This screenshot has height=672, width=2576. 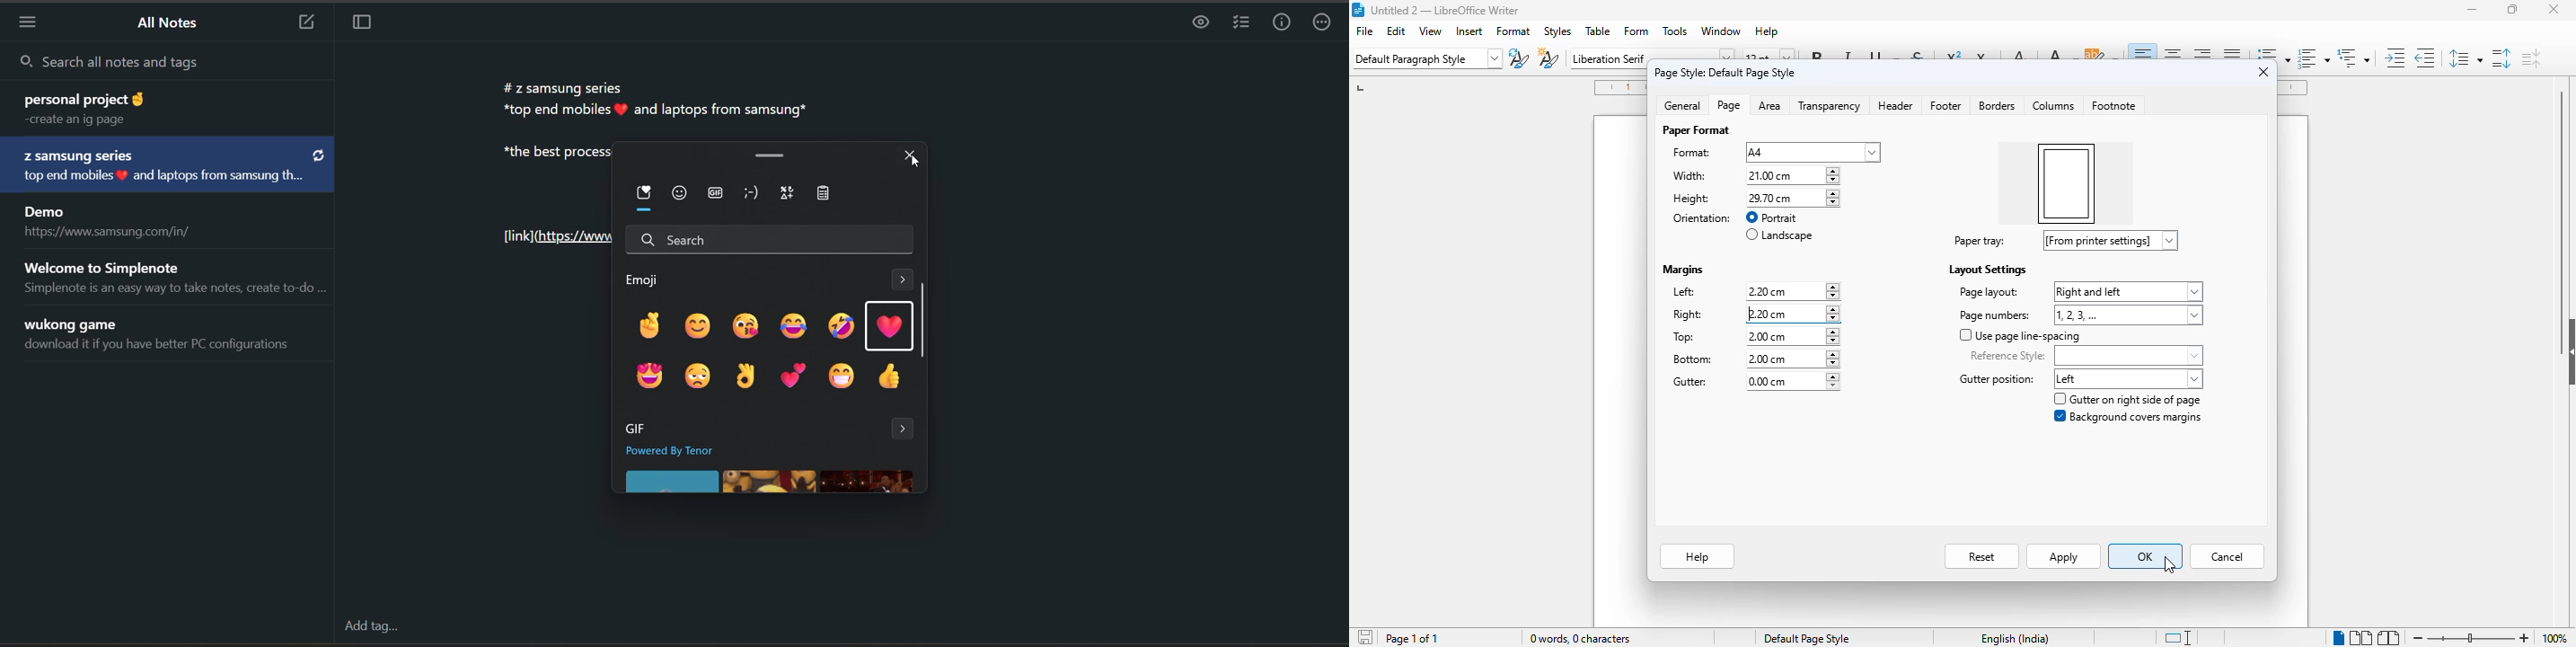 I want to click on increment or decrement , so click(x=1834, y=337).